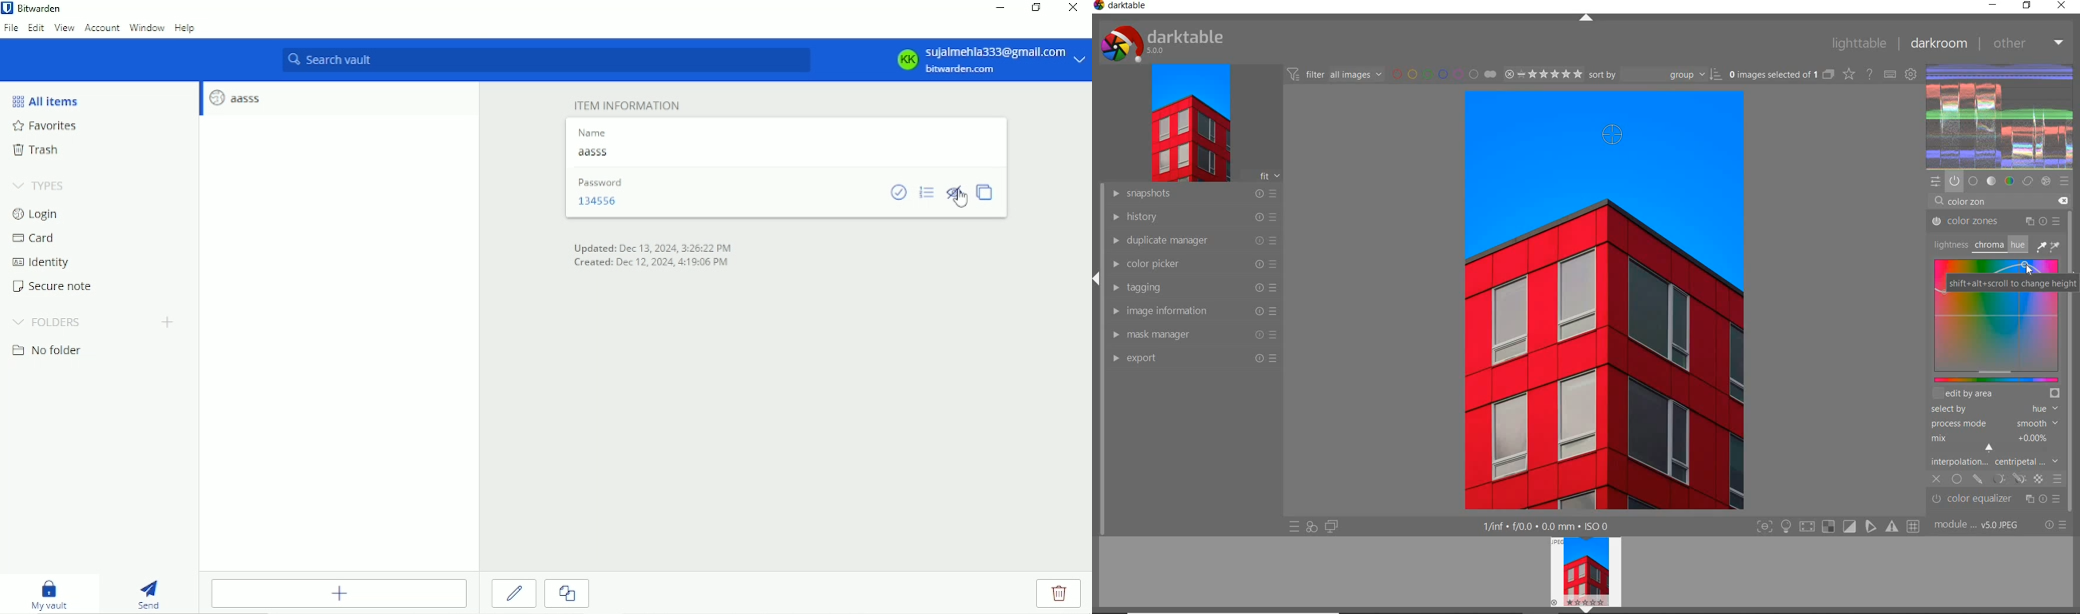 The width and height of the screenshot is (2100, 616). Describe the element at coordinates (956, 197) in the screenshot. I see `Toggle visibility` at that location.